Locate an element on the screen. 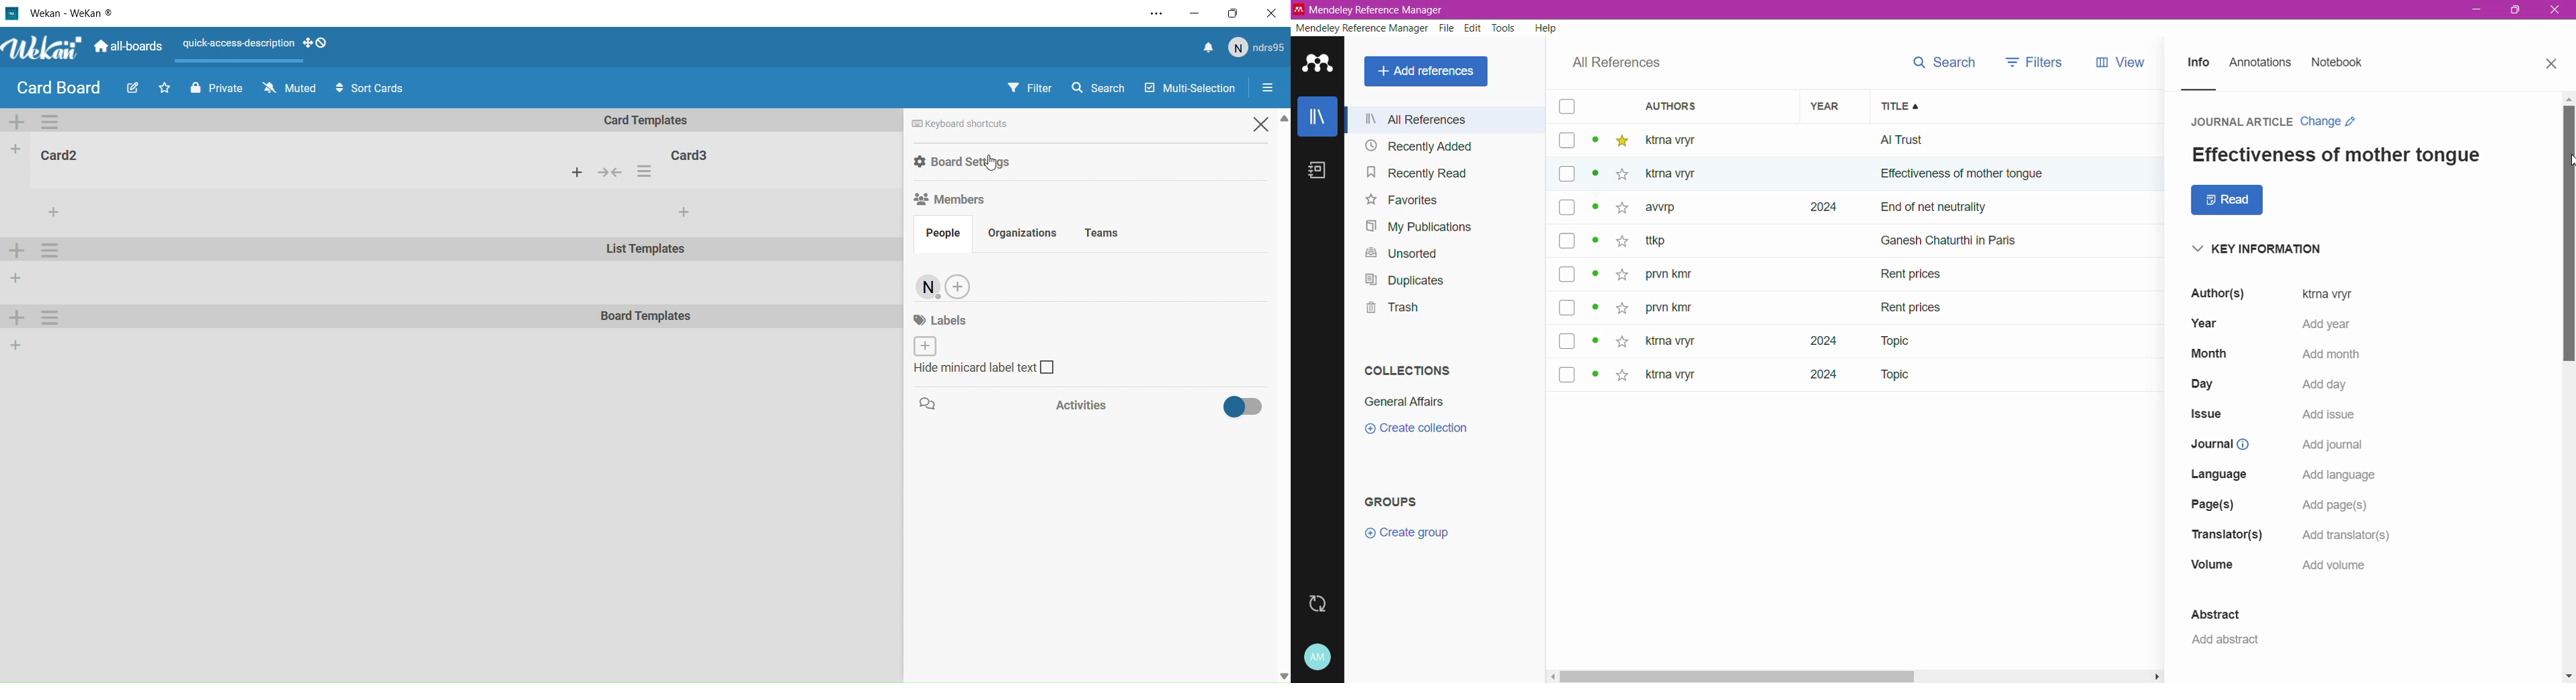 Image resolution: width=2576 pixels, height=700 pixels. star is located at coordinates (1621, 141).